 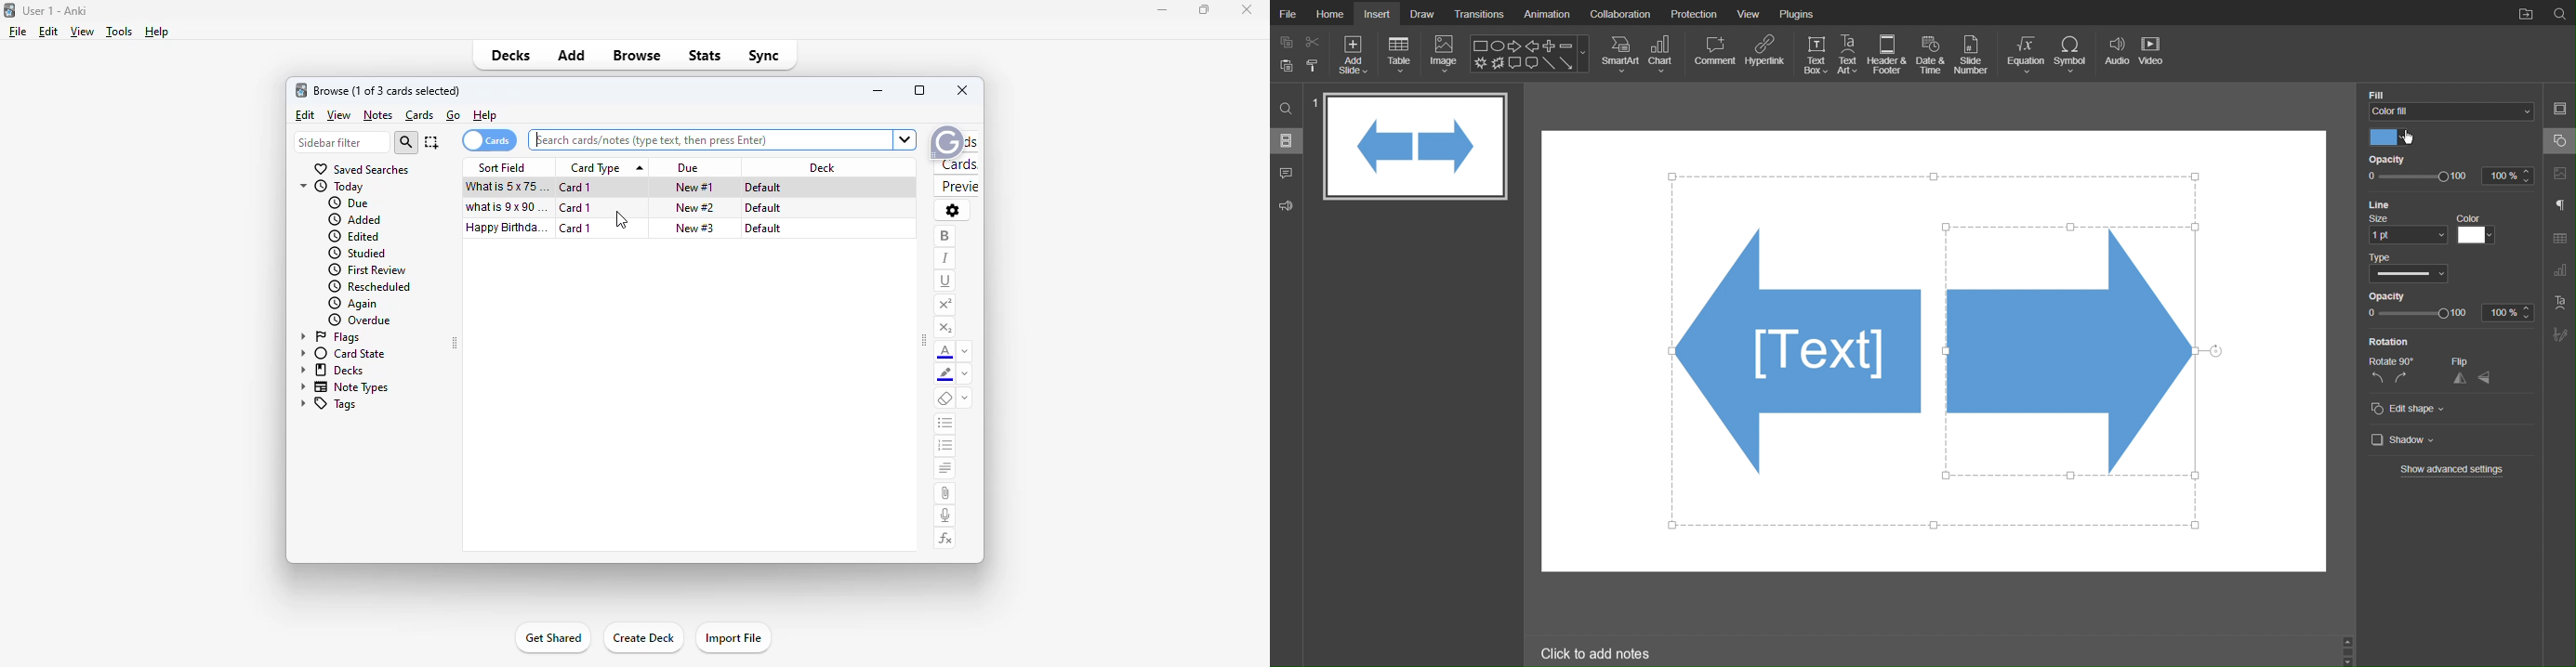 What do you see at coordinates (1417, 146) in the screenshot?
I see `Slide 1` at bounding box center [1417, 146].